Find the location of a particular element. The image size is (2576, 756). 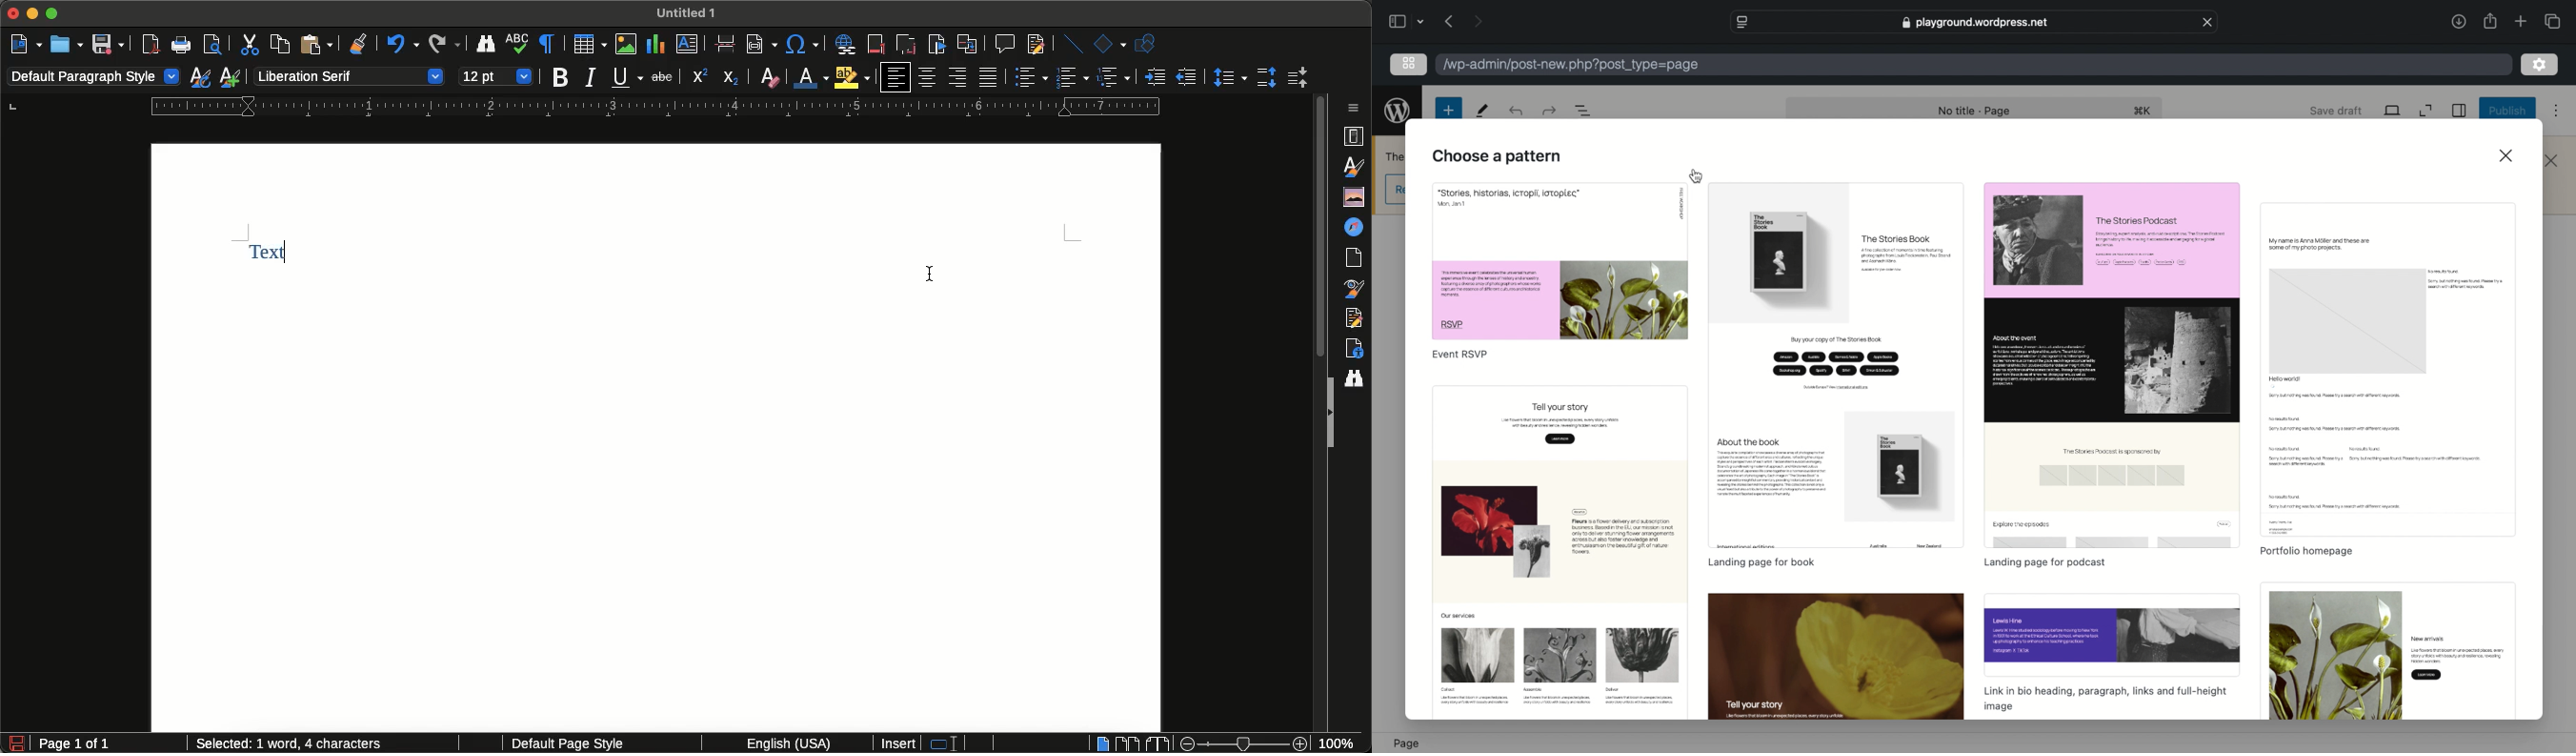

Align left is located at coordinates (895, 77).